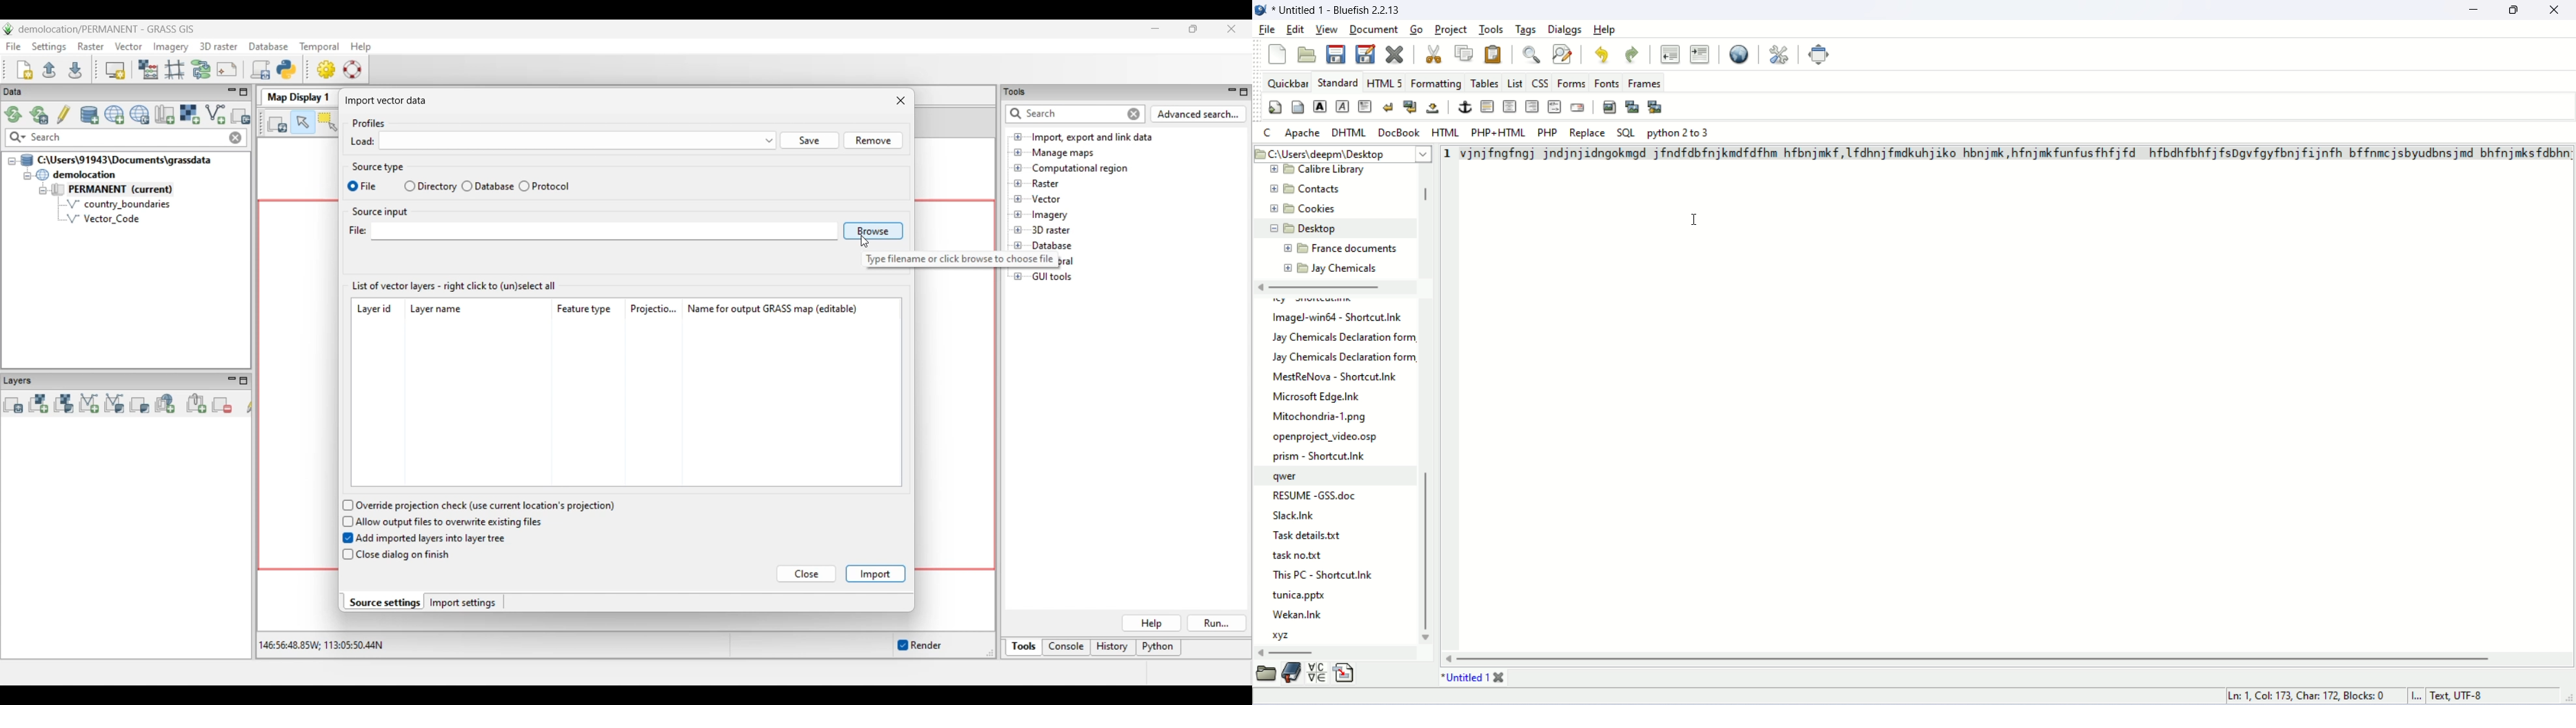  I want to click on line number, so click(1447, 154).